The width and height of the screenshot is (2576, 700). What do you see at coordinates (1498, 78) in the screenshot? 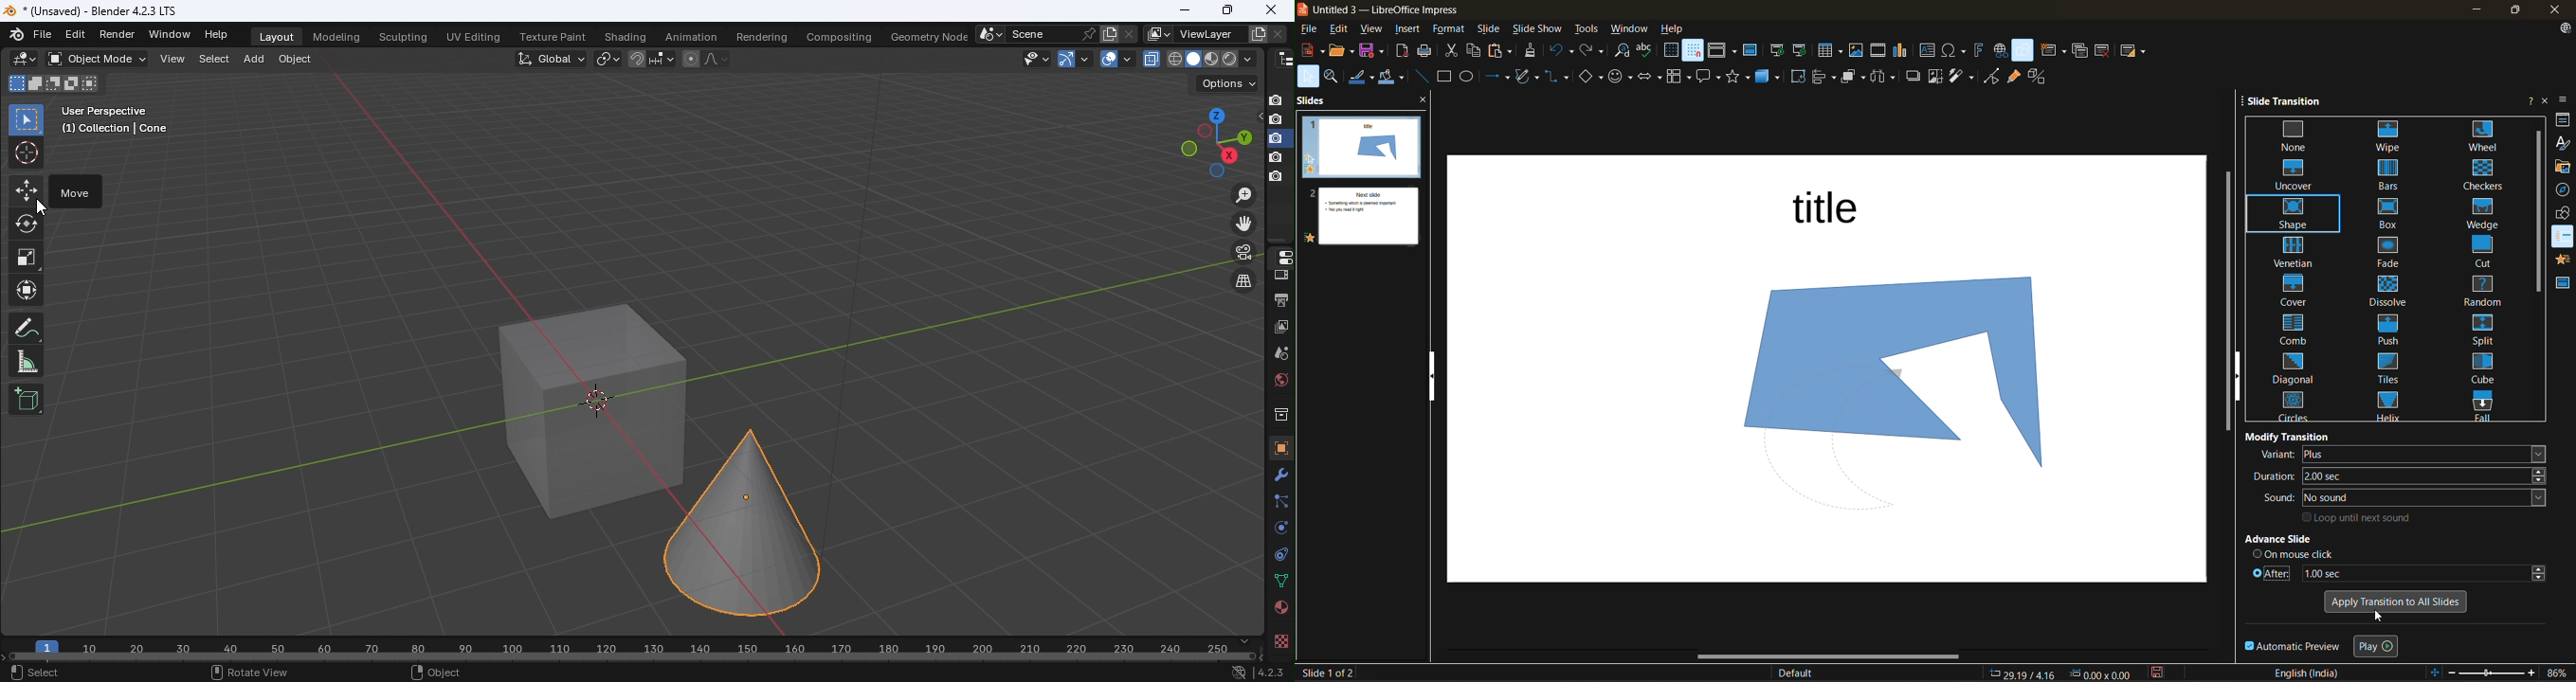
I see `lines and arrows` at bounding box center [1498, 78].